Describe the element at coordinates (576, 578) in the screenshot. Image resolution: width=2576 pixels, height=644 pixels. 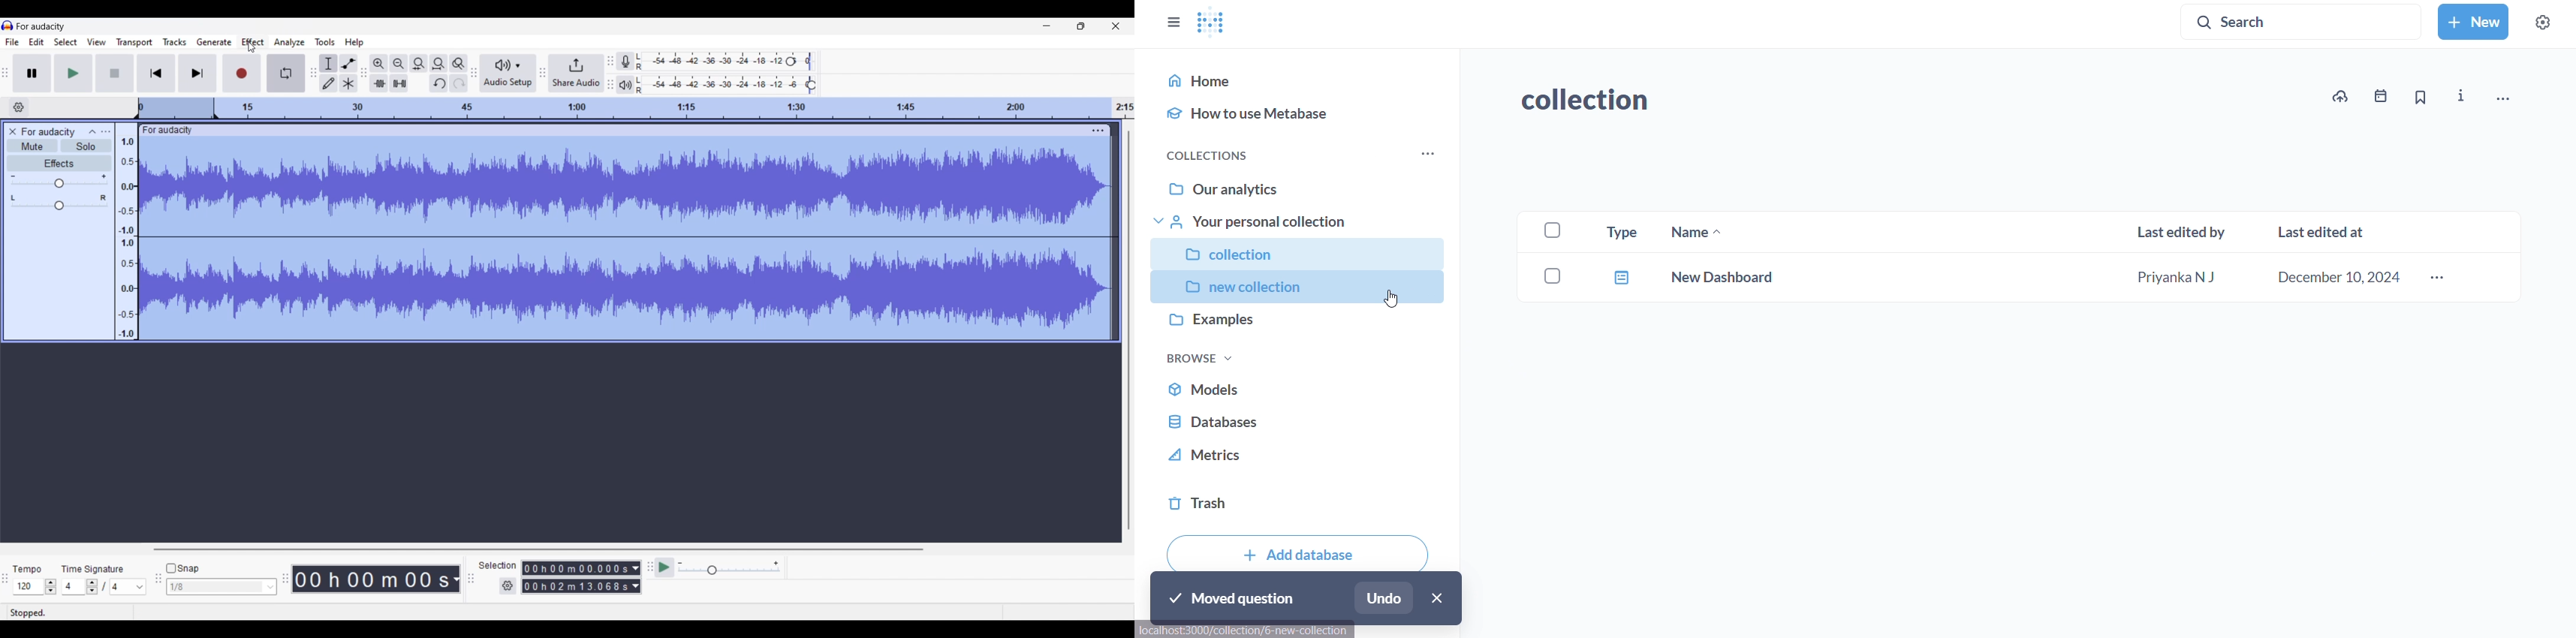
I see `Selection duration` at that location.